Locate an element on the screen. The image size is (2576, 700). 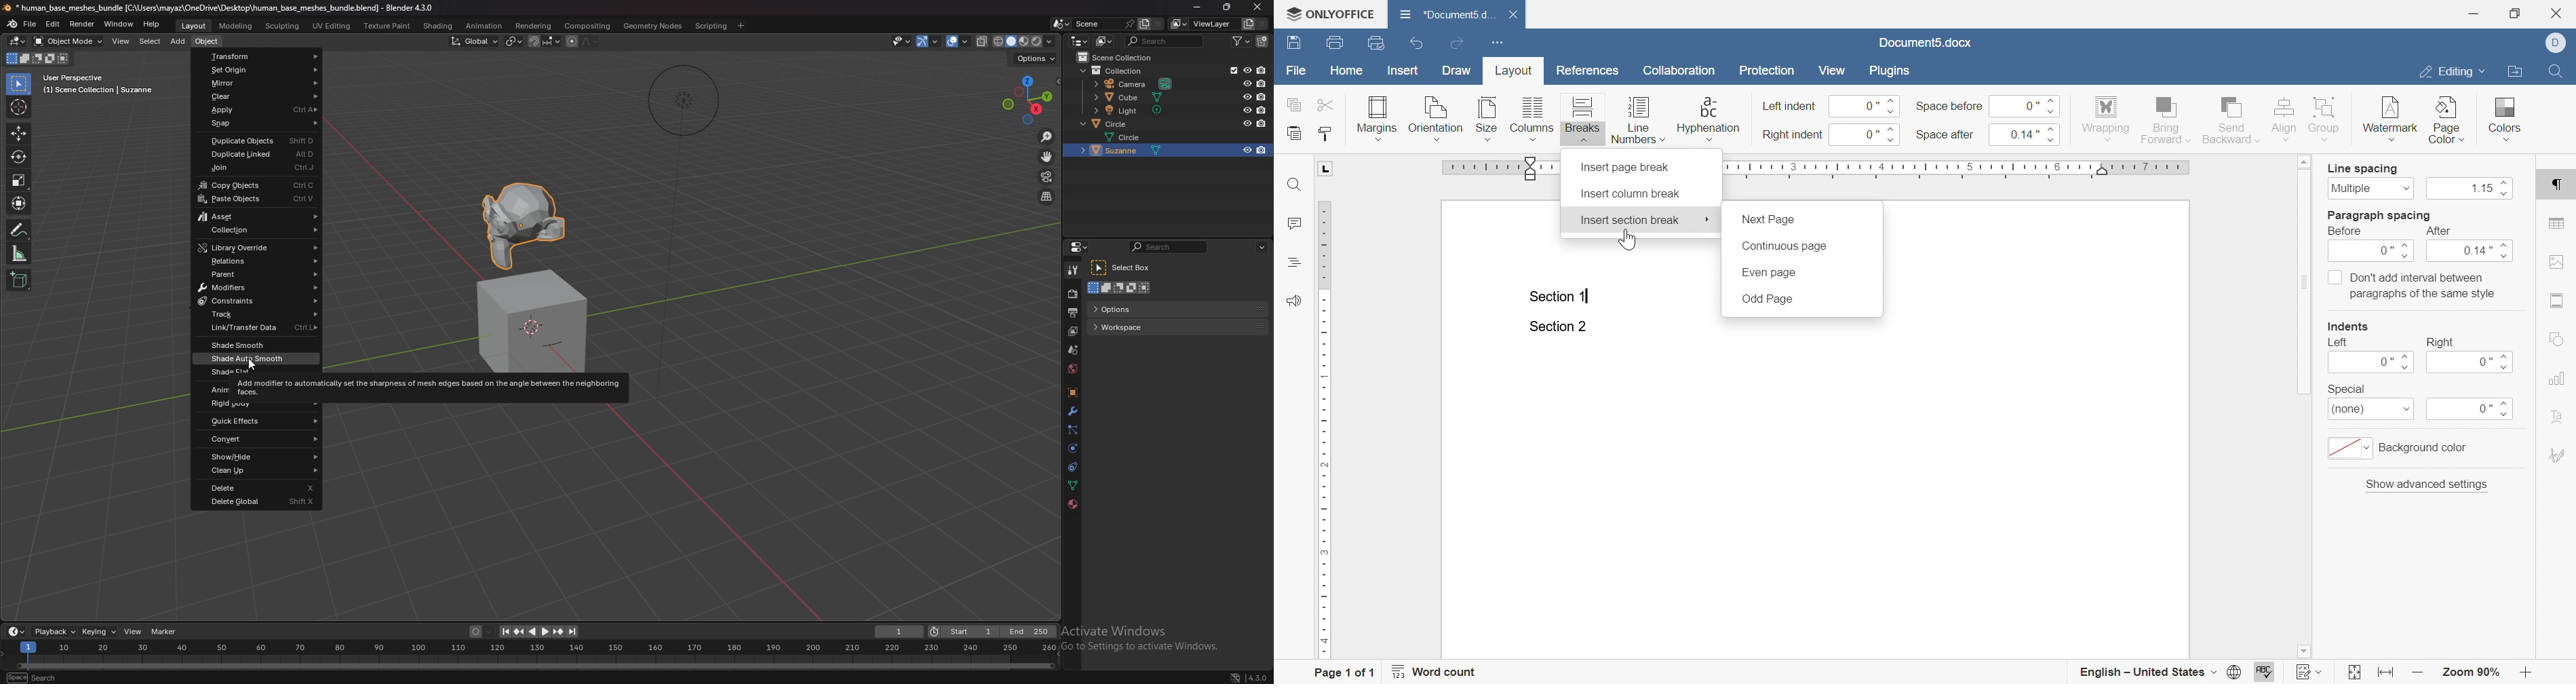
circle is located at coordinates (1114, 124).